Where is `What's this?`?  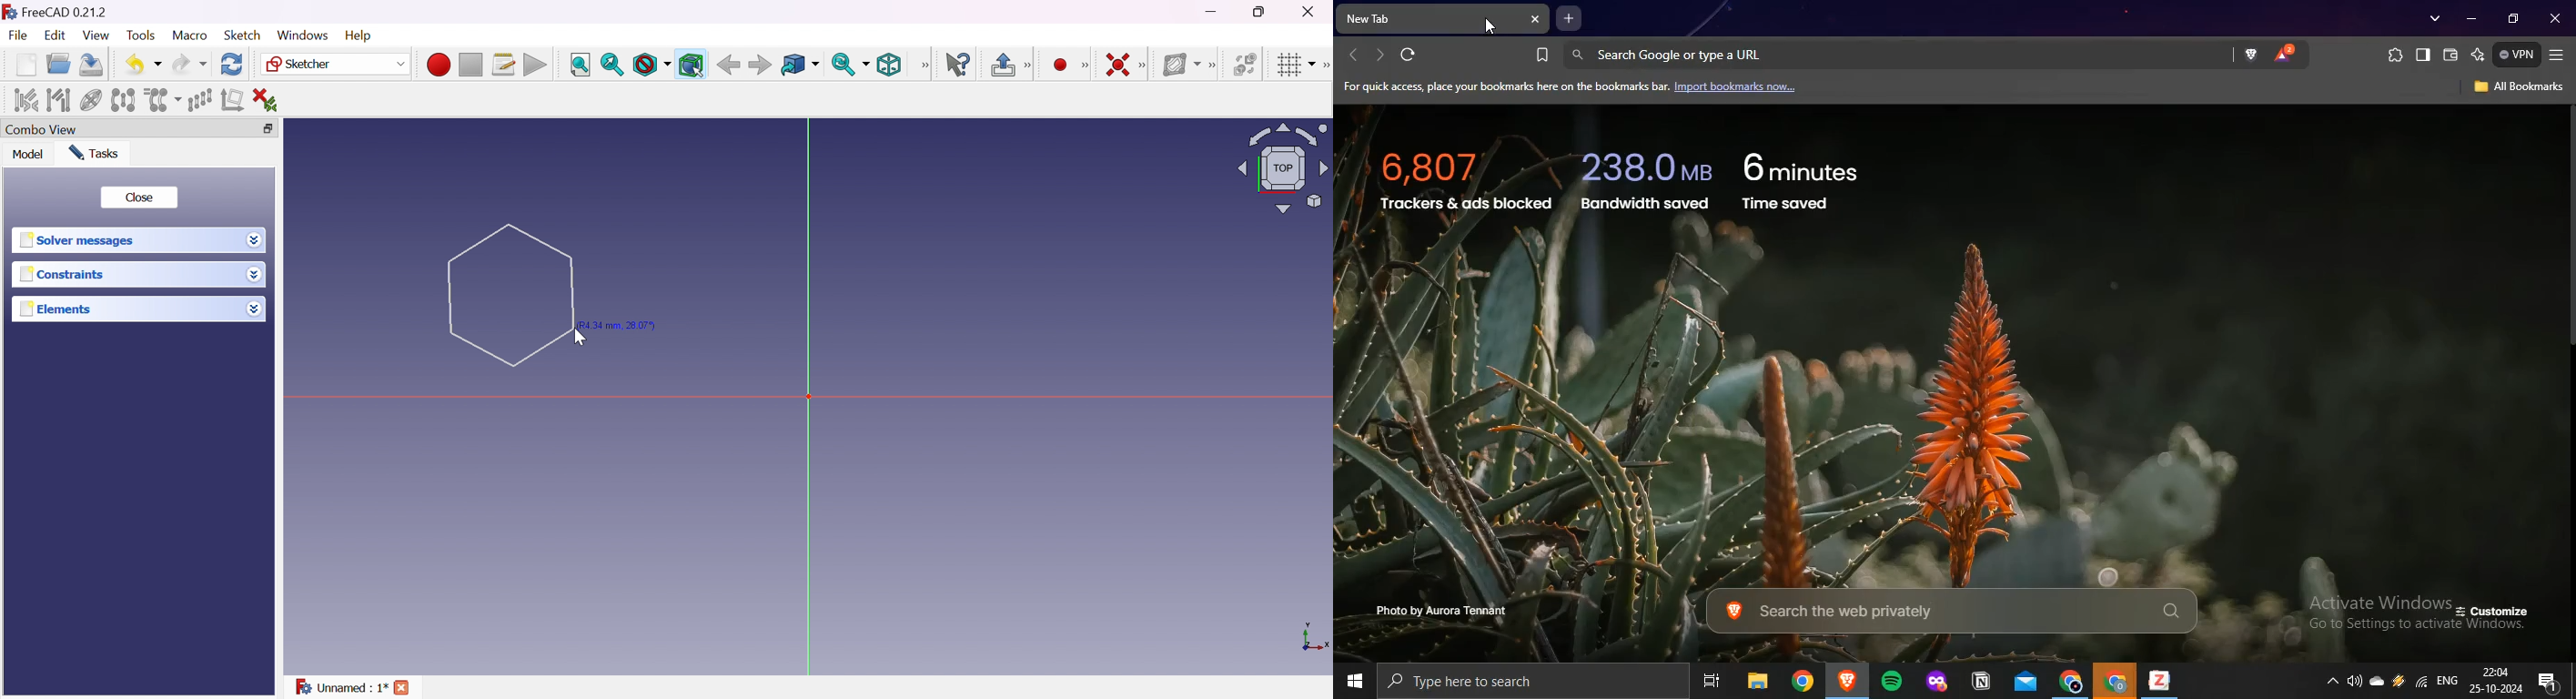
What's this? is located at coordinates (958, 64).